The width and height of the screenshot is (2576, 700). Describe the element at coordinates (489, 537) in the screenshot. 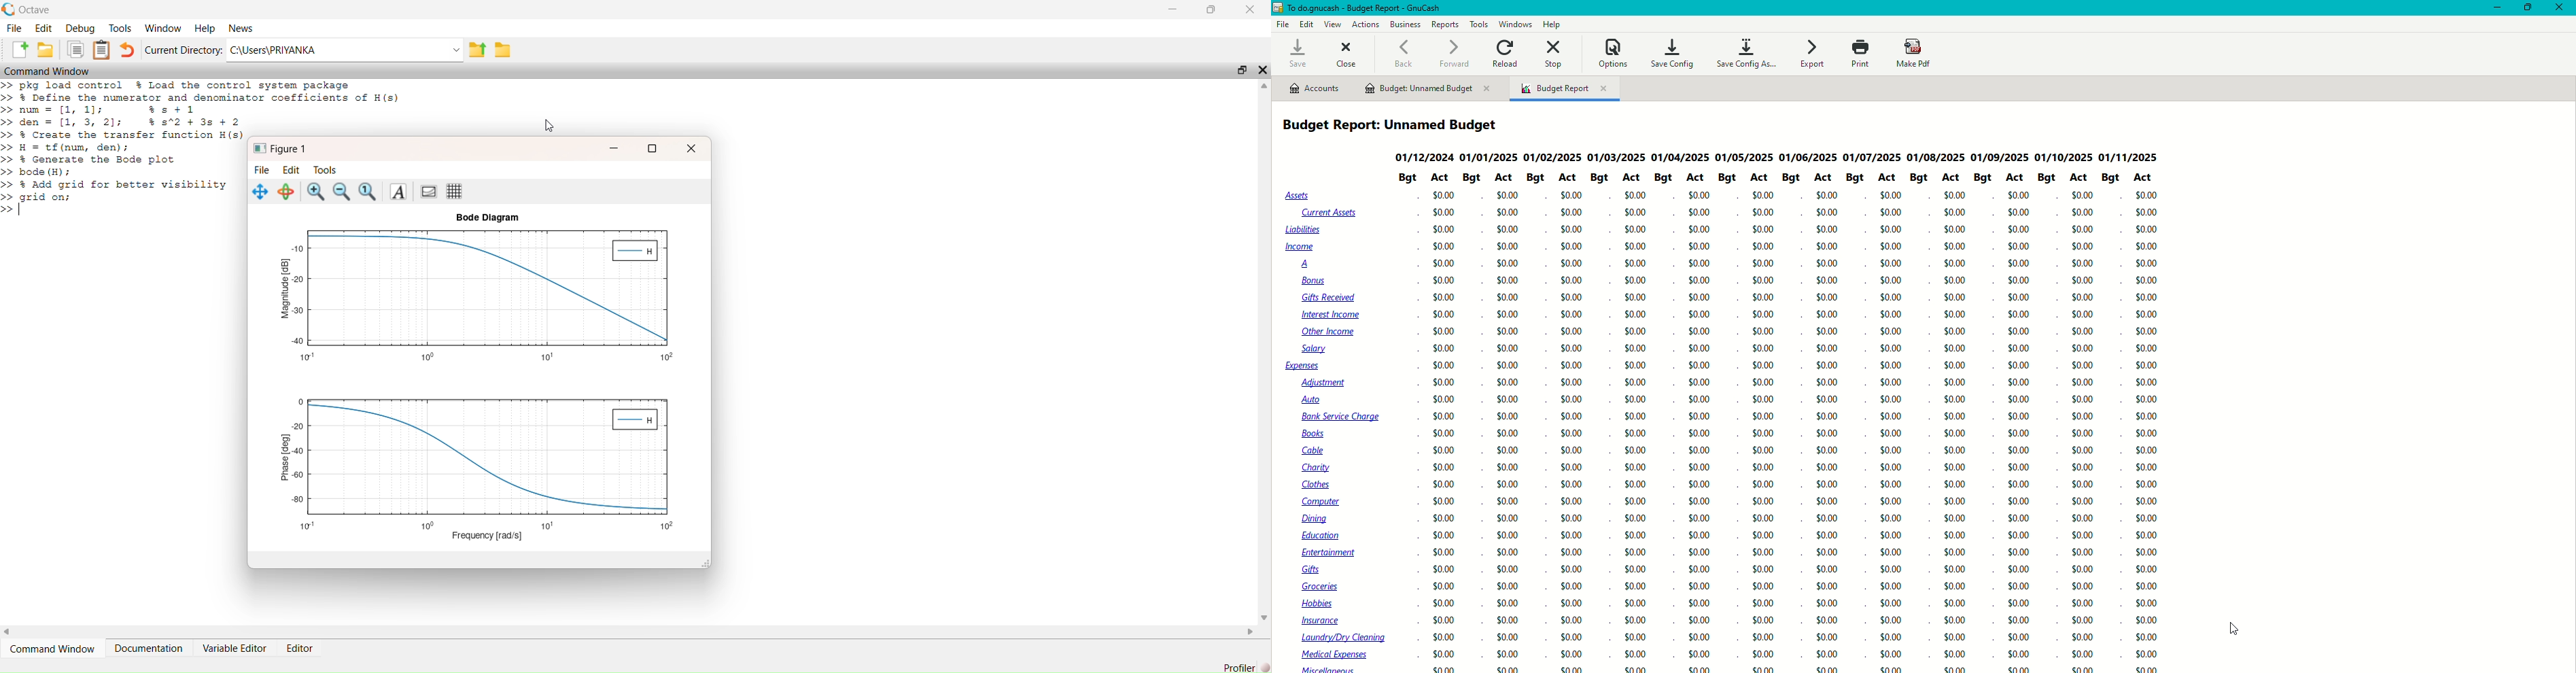

I see `Frequency [rad/s]` at that location.